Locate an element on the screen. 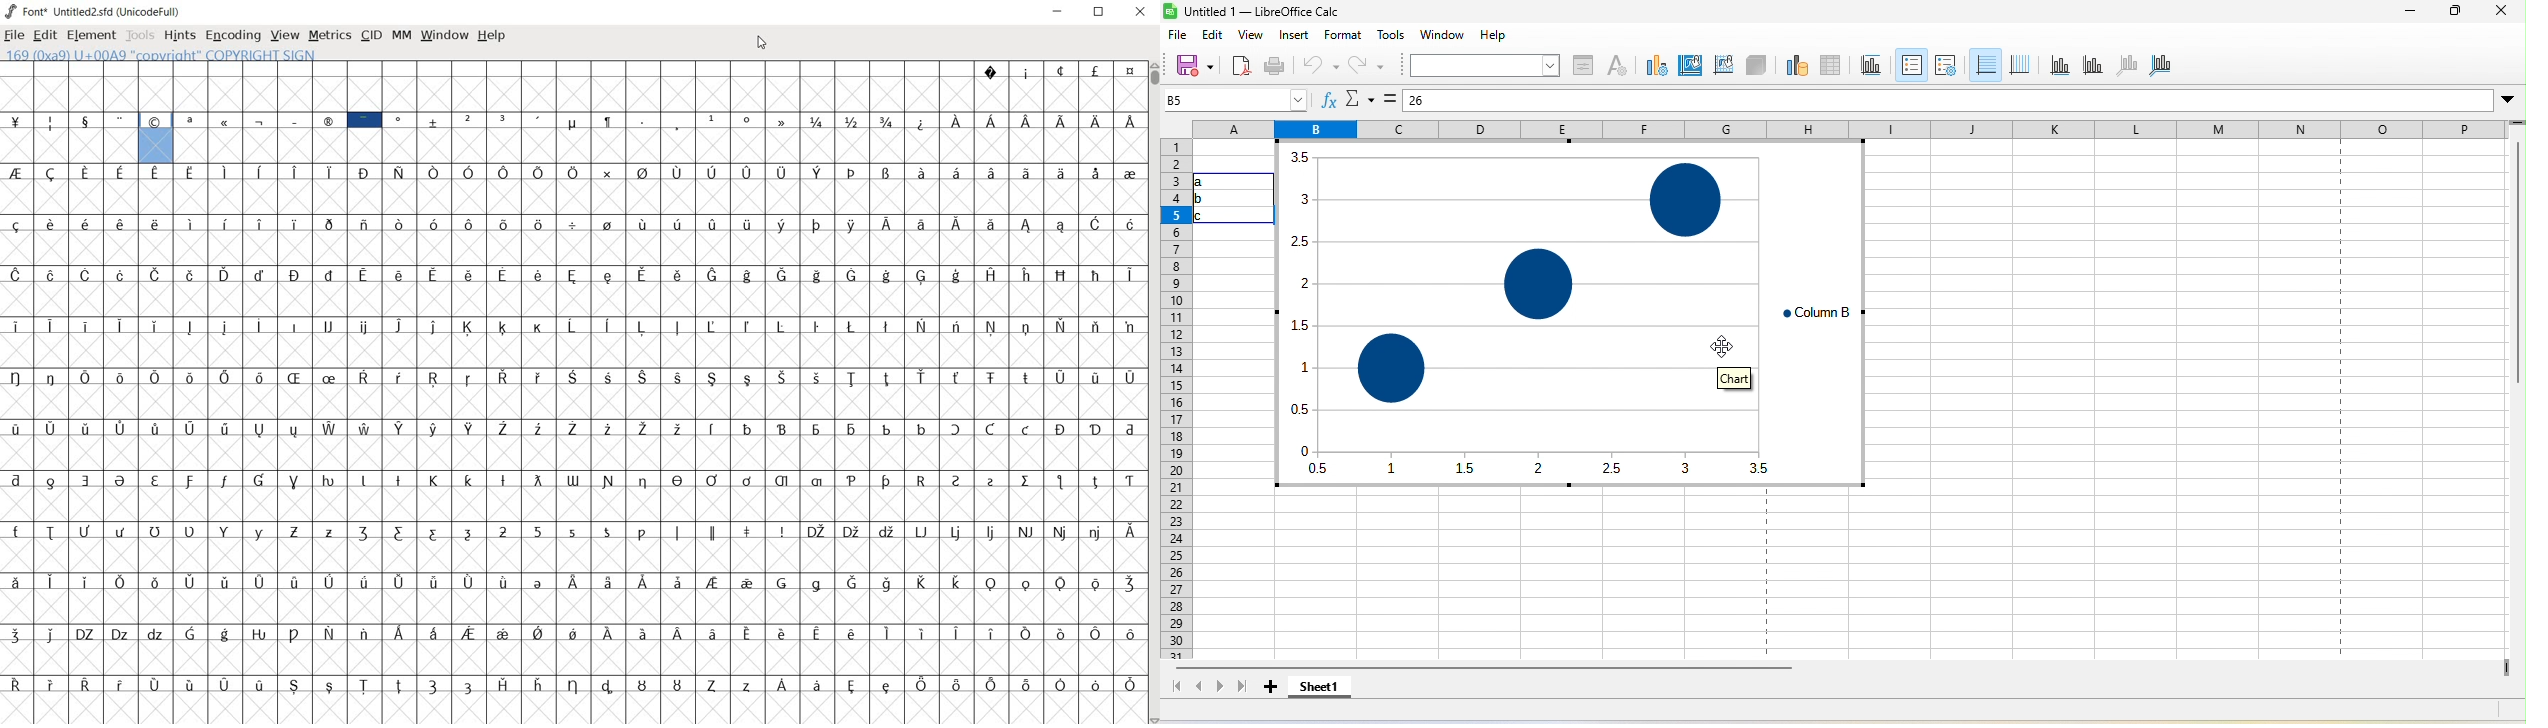 Image resolution: width=2548 pixels, height=728 pixels. view is located at coordinates (1254, 39).